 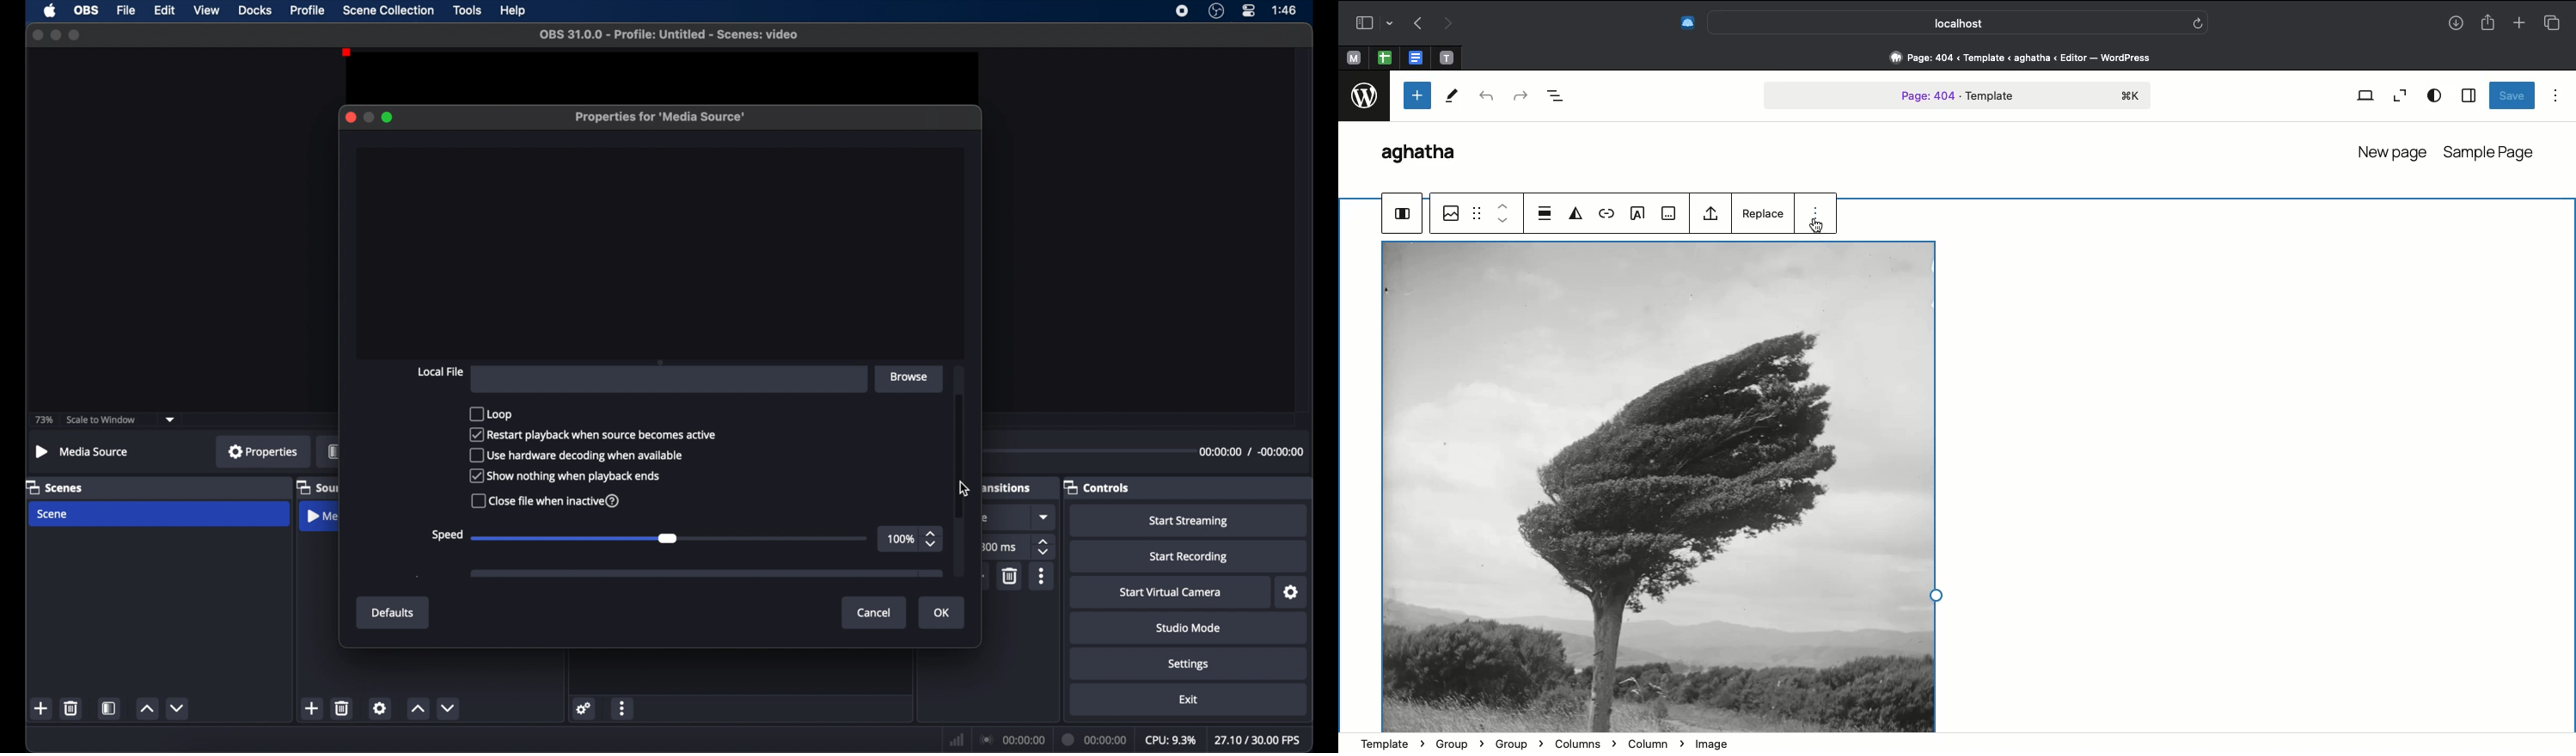 I want to click on New page, so click(x=2389, y=150).